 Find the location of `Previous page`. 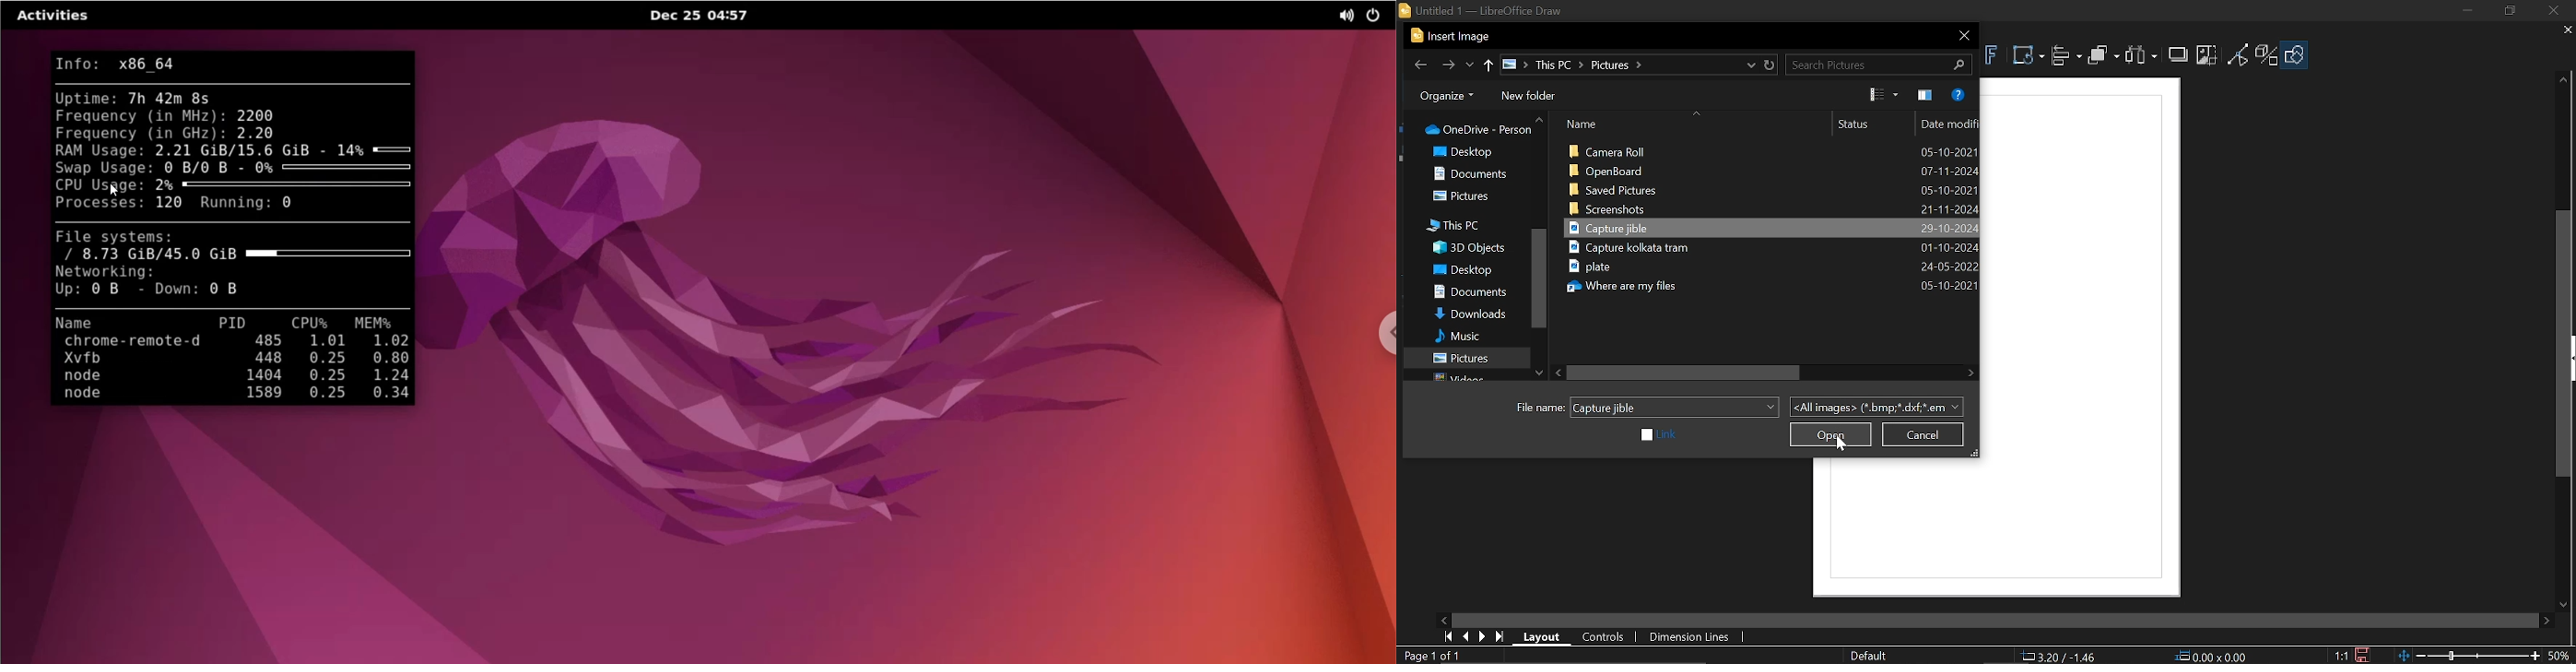

Previous page is located at coordinates (1464, 637).